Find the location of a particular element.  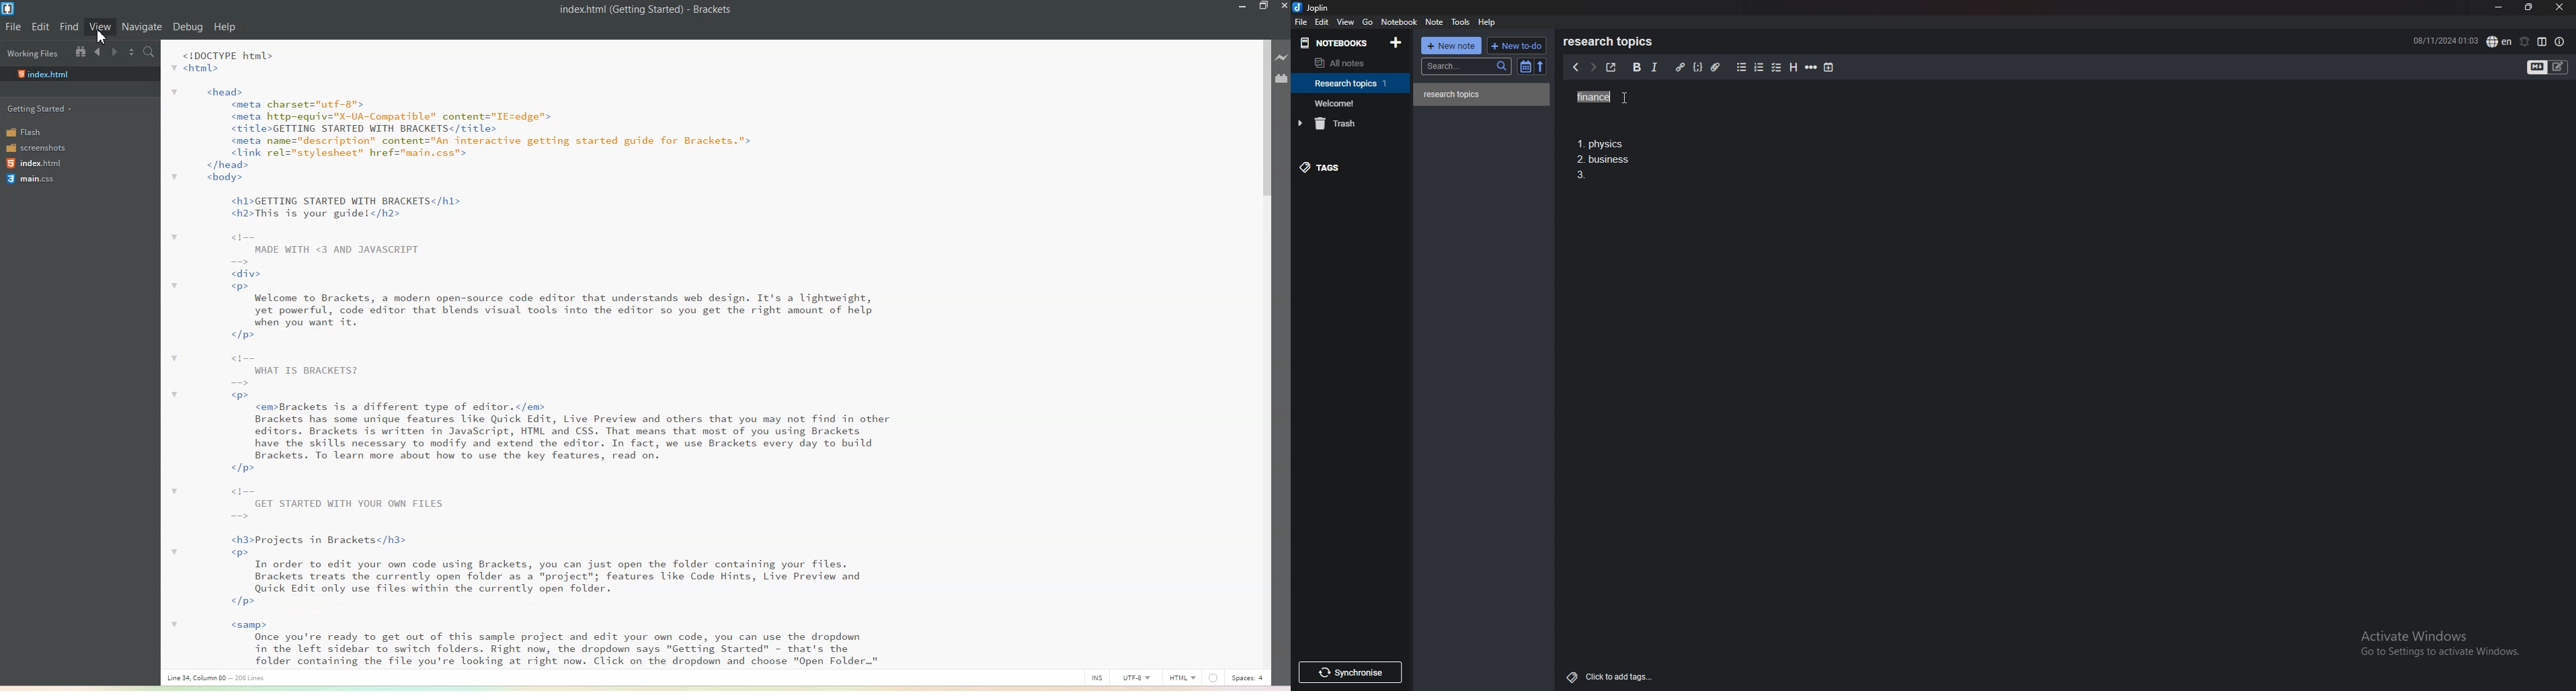

code is located at coordinates (1698, 66).